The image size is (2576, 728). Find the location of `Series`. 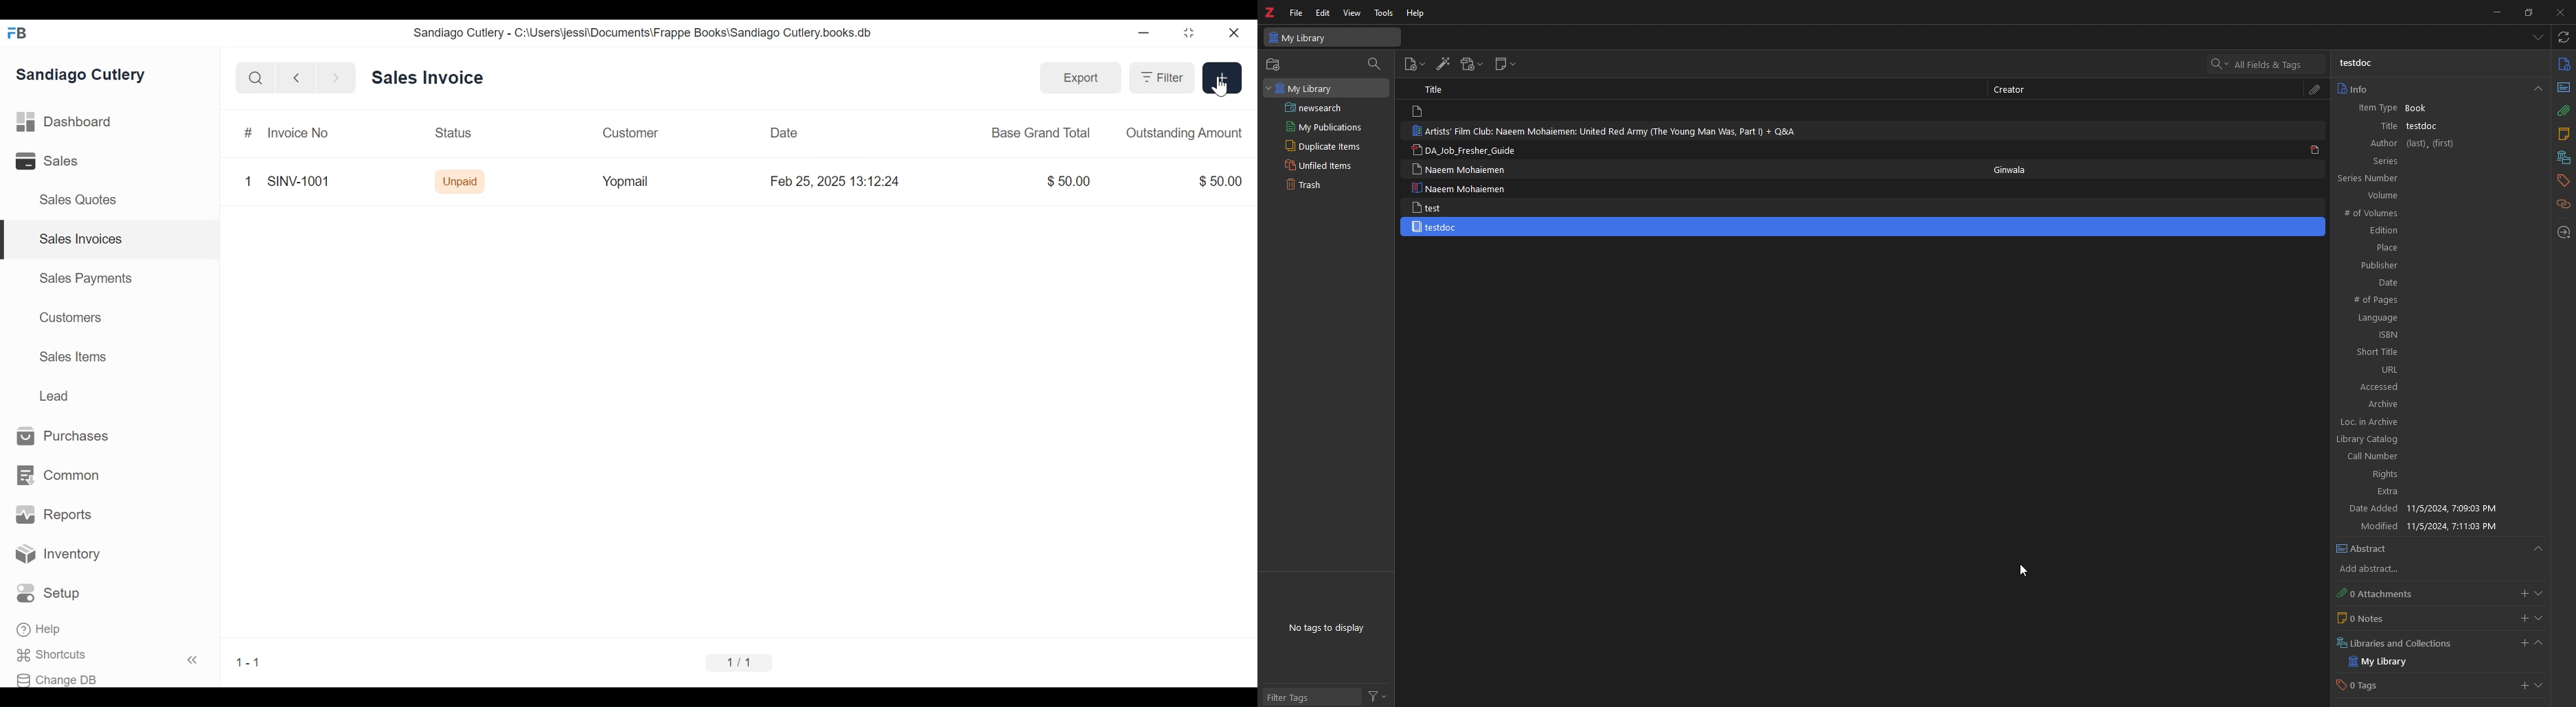

Series is located at coordinates (2437, 161).